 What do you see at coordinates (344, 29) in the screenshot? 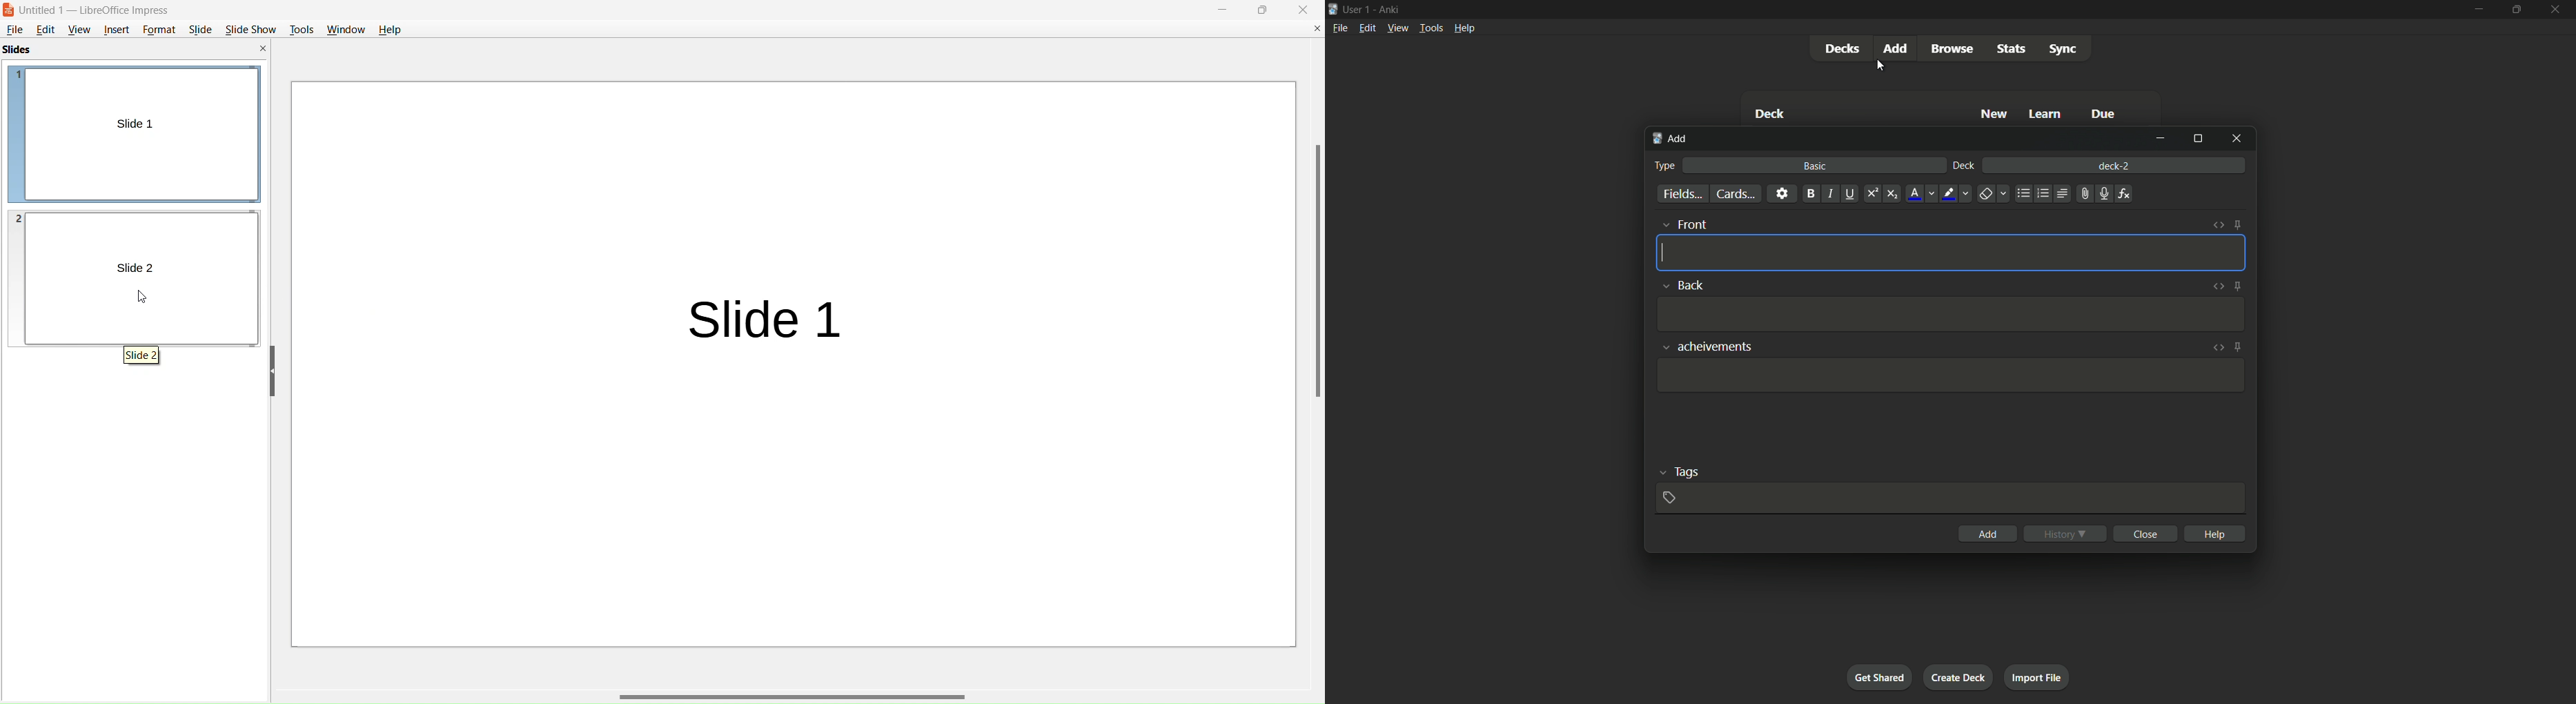
I see `window` at bounding box center [344, 29].